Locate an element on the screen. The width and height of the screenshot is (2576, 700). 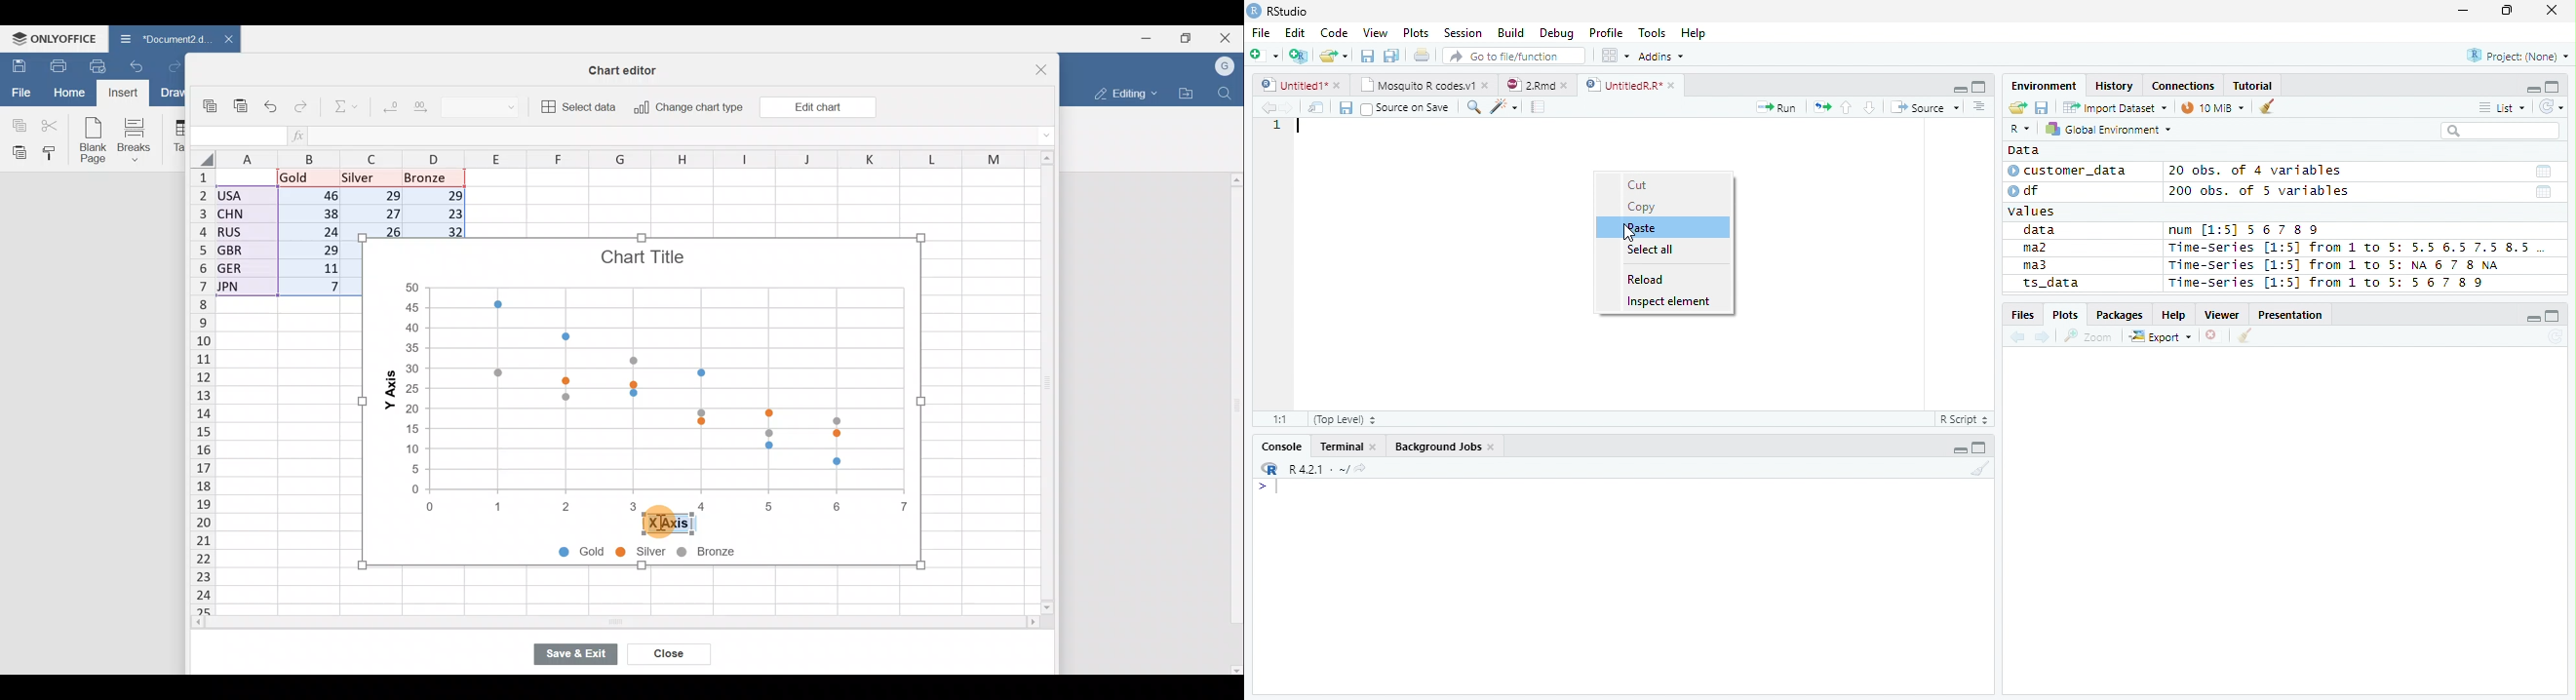
Profile is located at coordinates (1605, 33).